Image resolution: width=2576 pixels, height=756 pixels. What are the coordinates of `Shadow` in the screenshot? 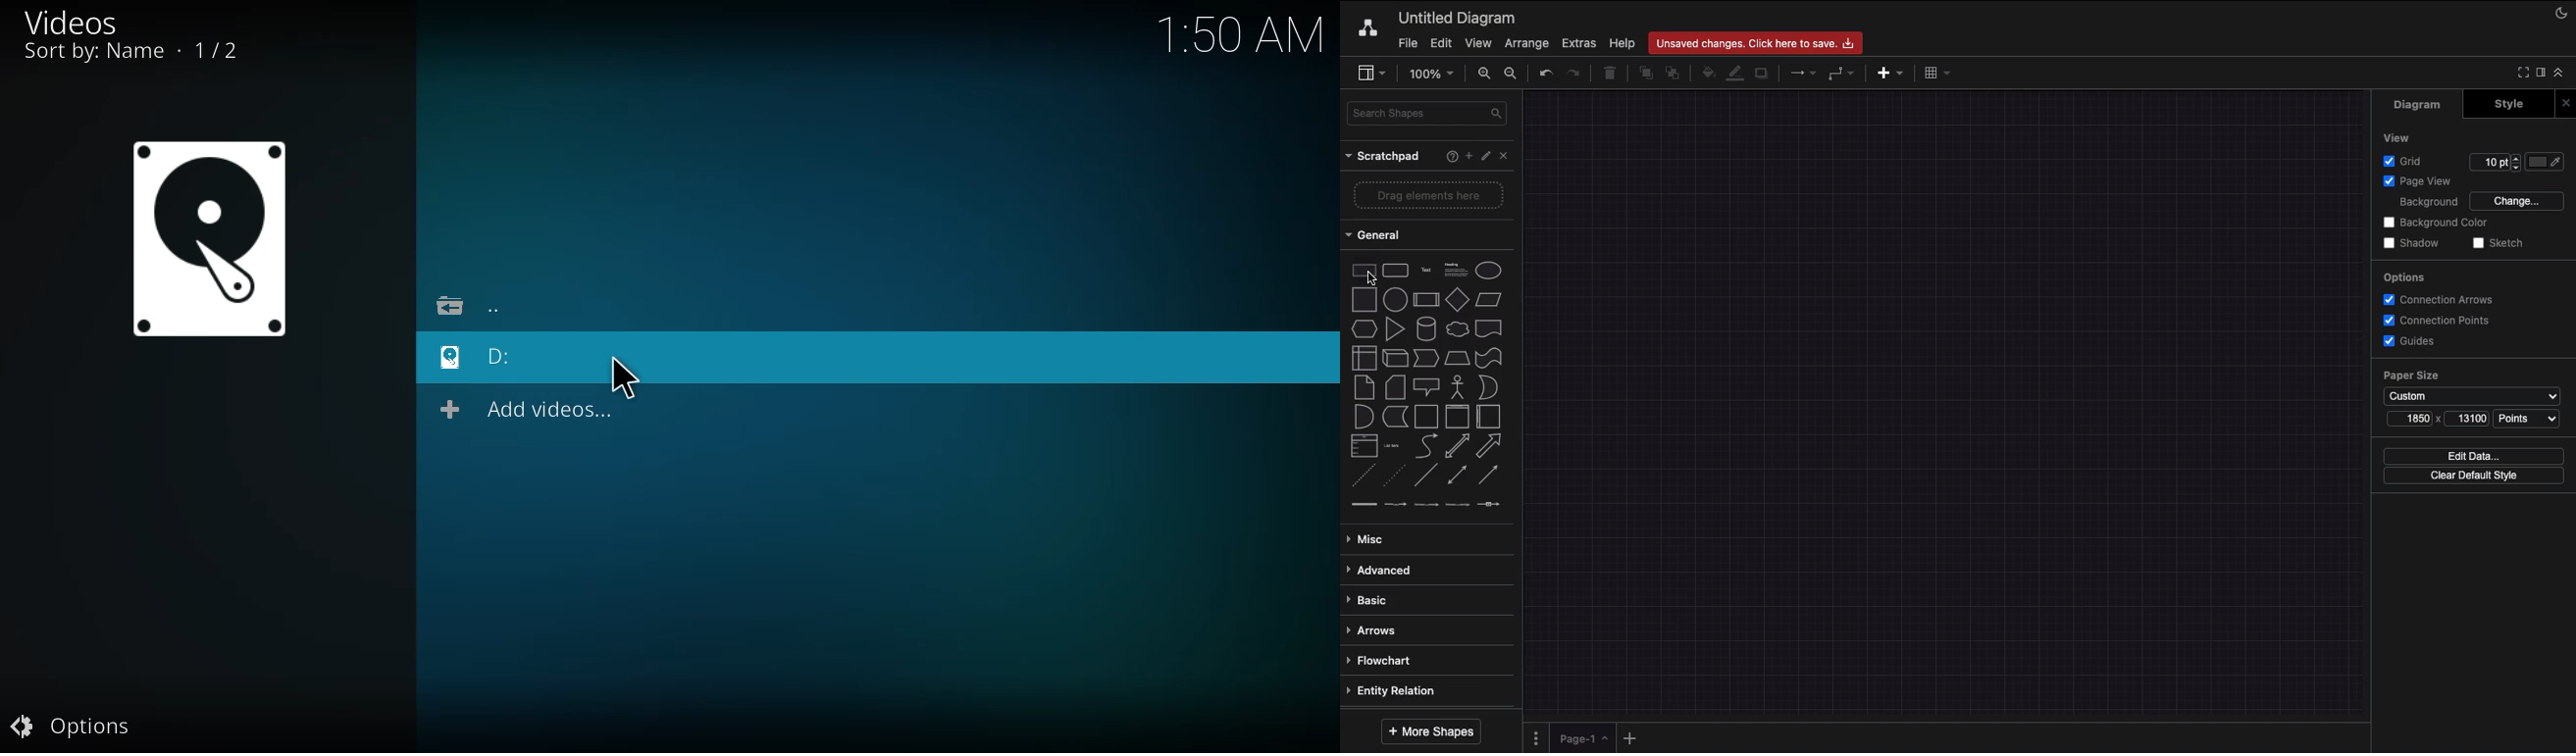 It's located at (2415, 244).